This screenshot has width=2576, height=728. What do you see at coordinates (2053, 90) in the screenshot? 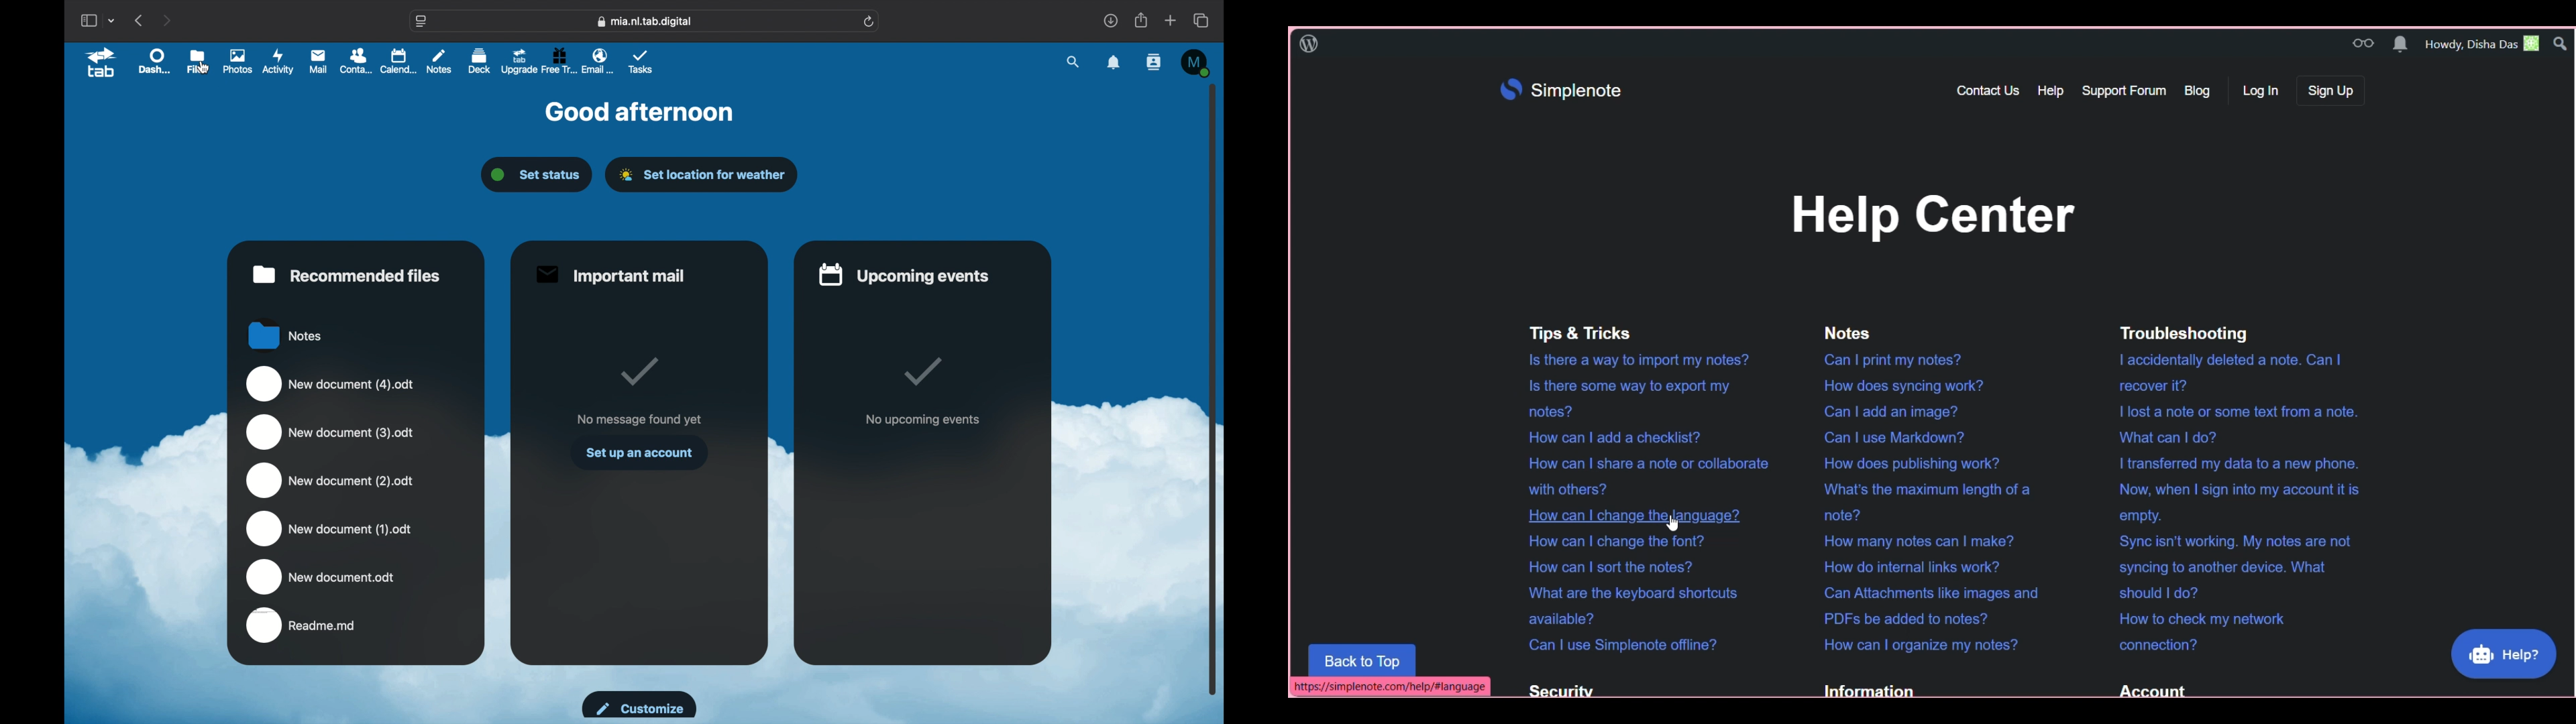
I see `Help` at bounding box center [2053, 90].